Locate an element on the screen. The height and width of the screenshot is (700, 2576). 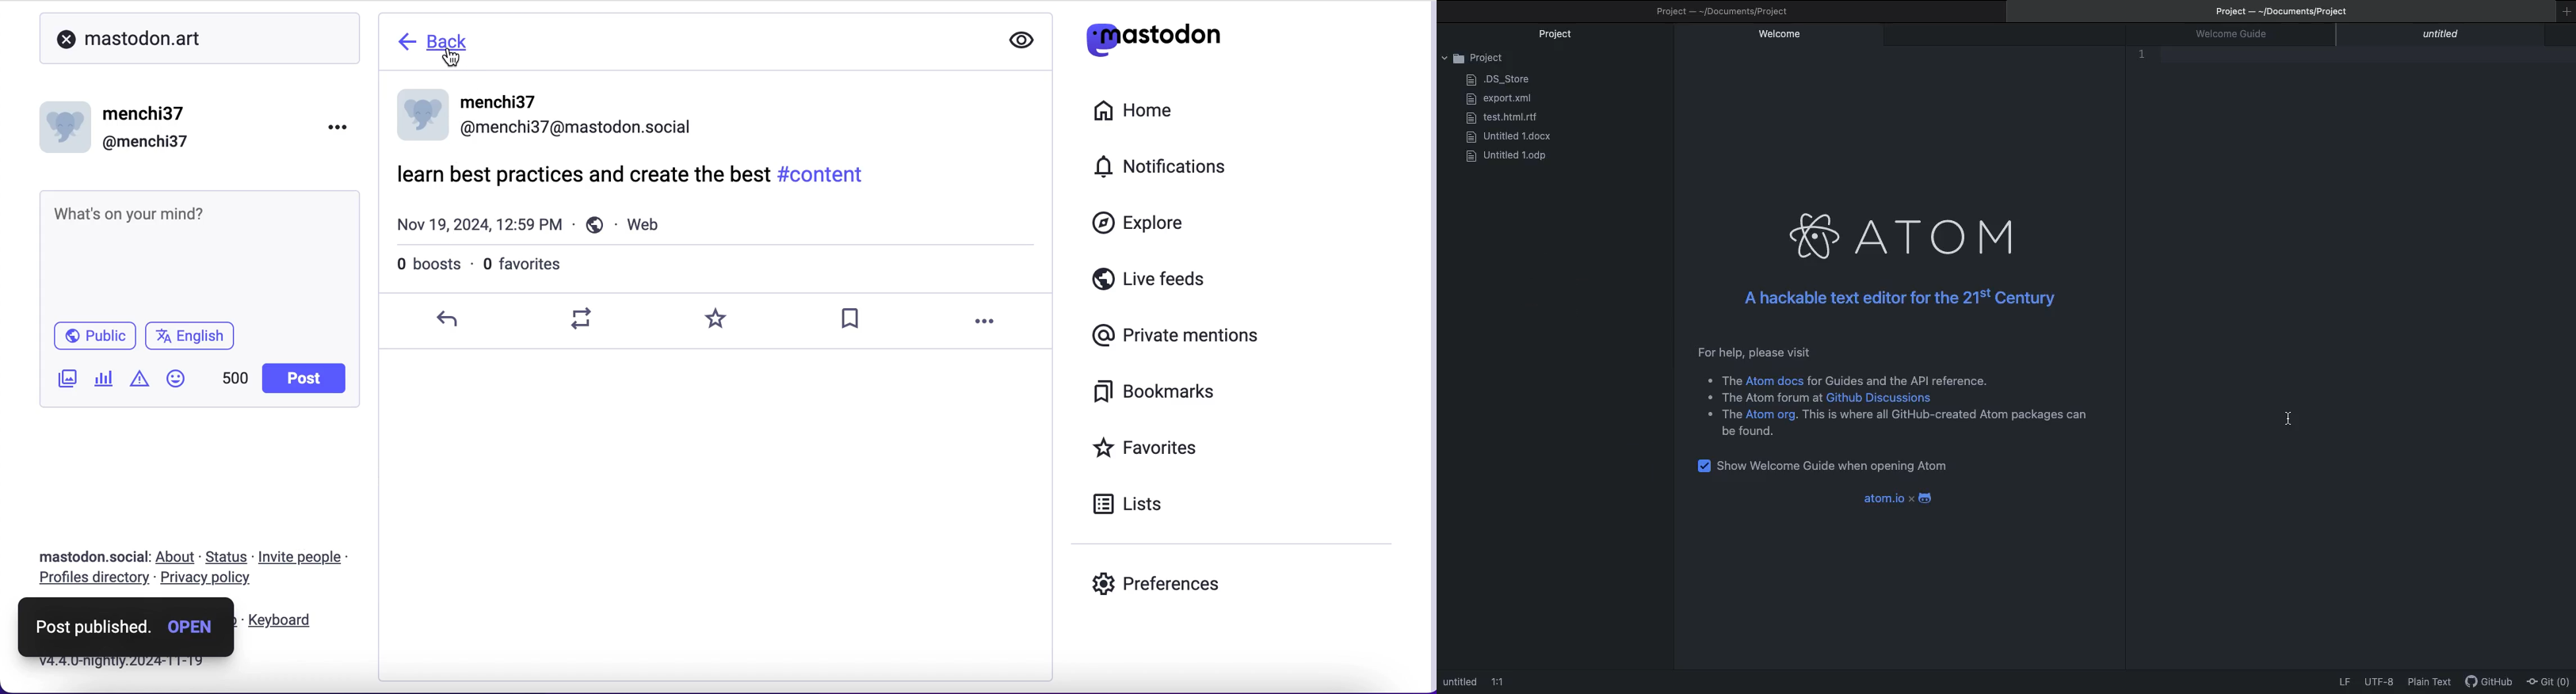
public is located at coordinates (92, 334).